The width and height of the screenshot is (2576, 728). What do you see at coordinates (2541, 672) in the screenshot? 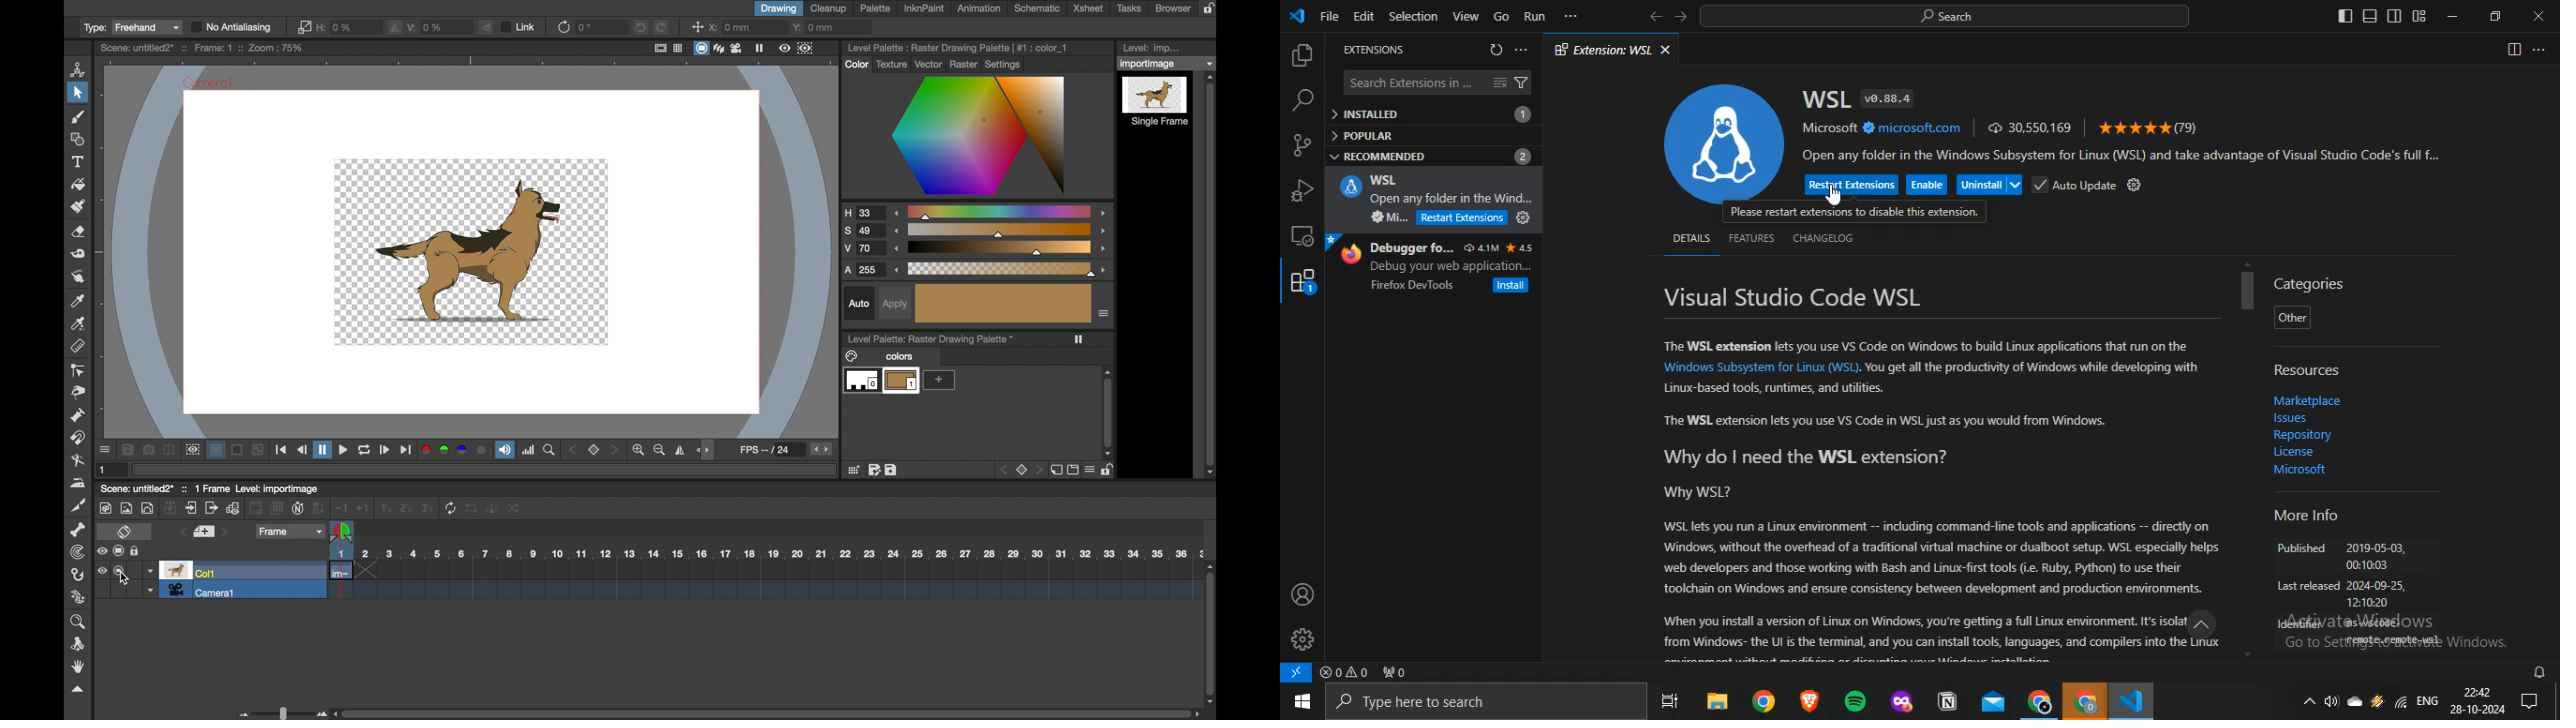
I see `notifications` at bounding box center [2541, 672].